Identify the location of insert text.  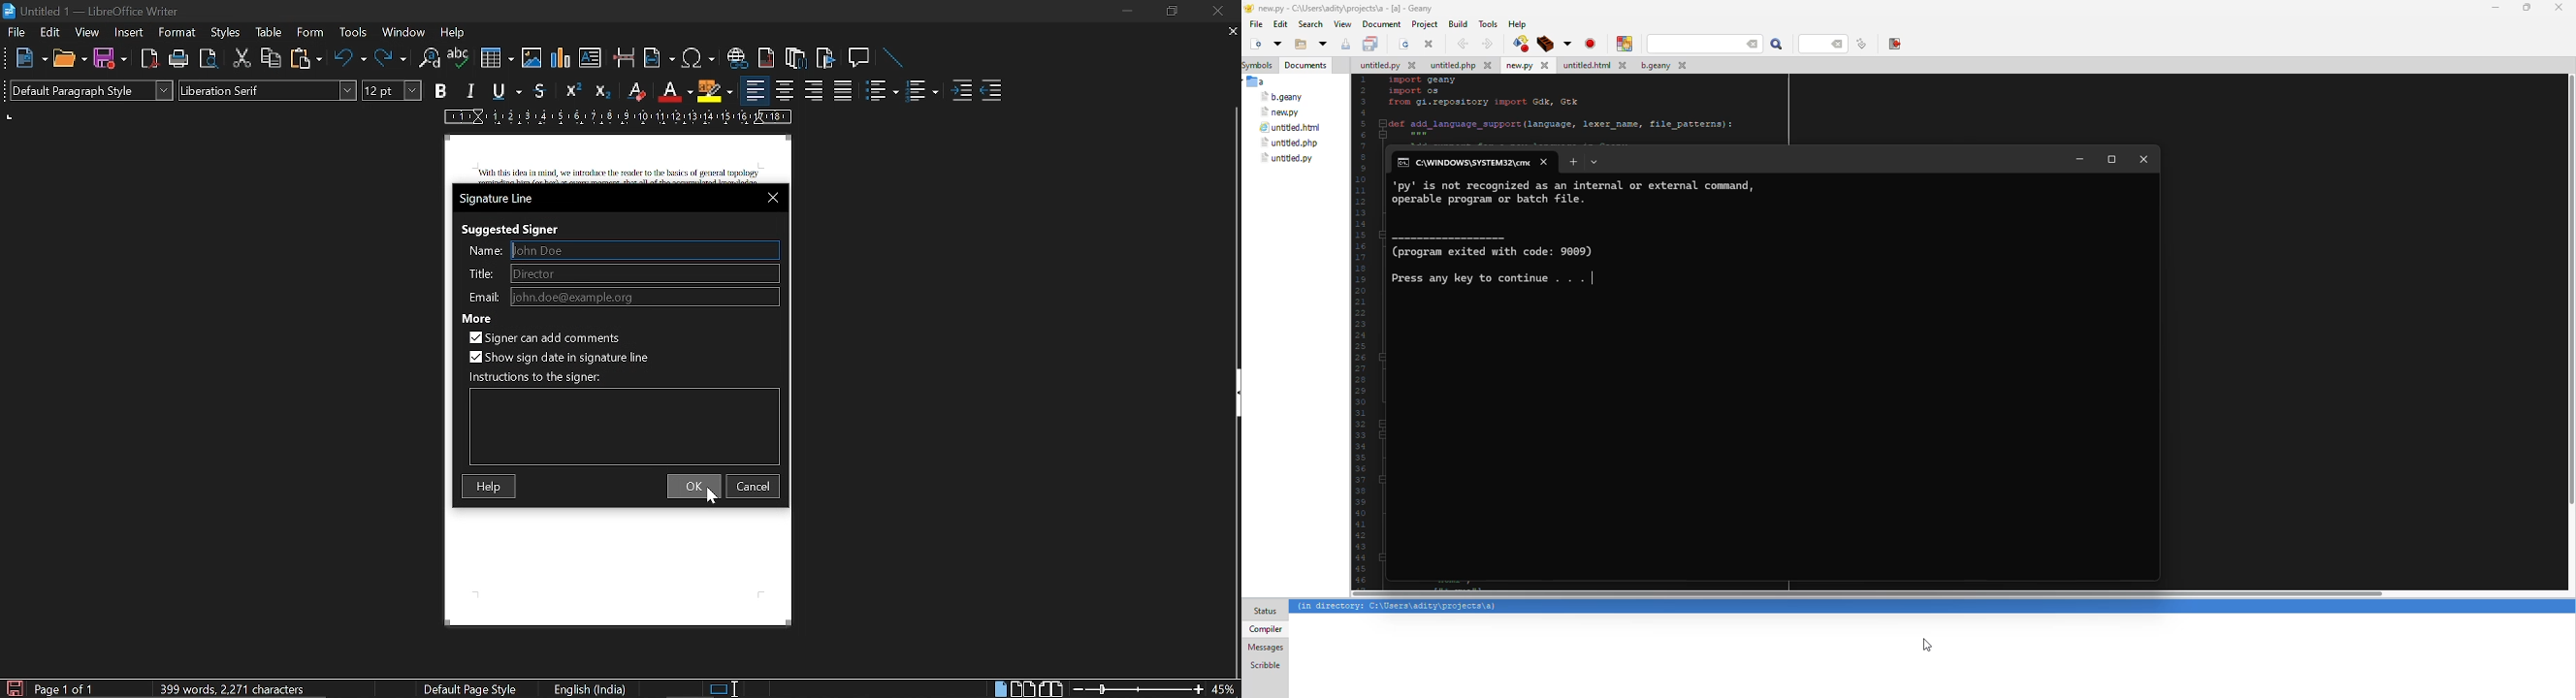
(593, 57).